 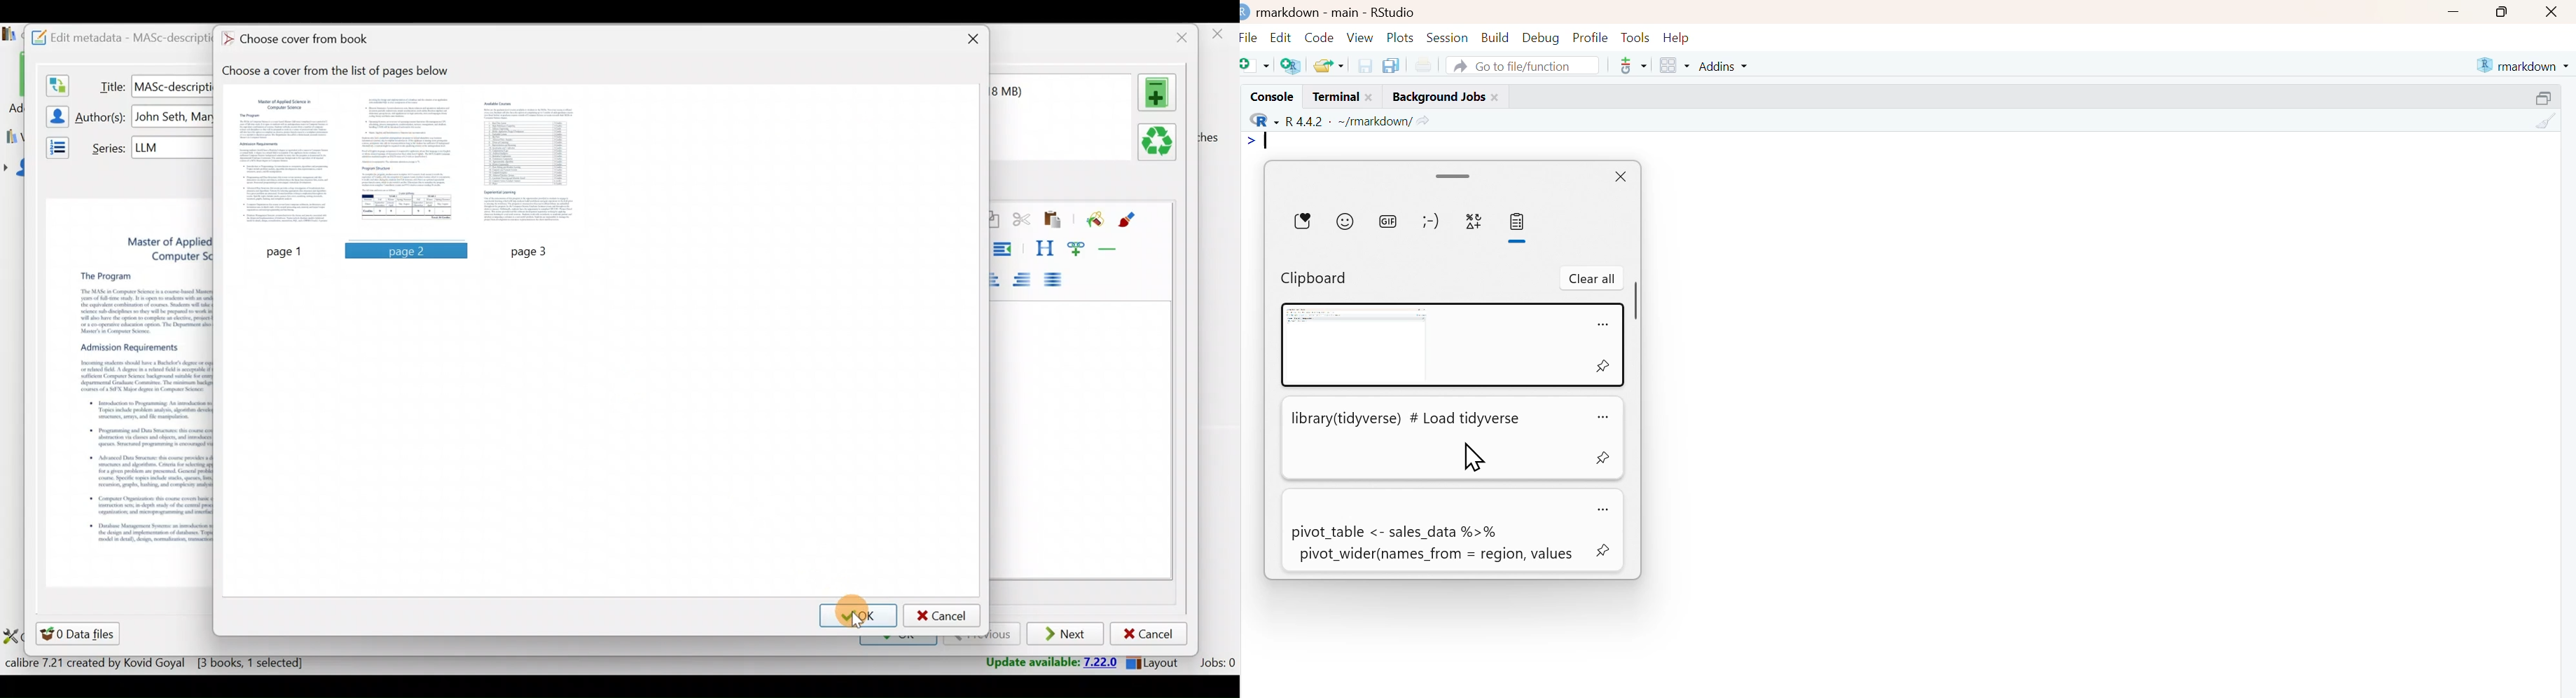 What do you see at coordinates (1305, 120) in the screenshot?
I see `R 4.4.2` at bounding box center [1305, 120].